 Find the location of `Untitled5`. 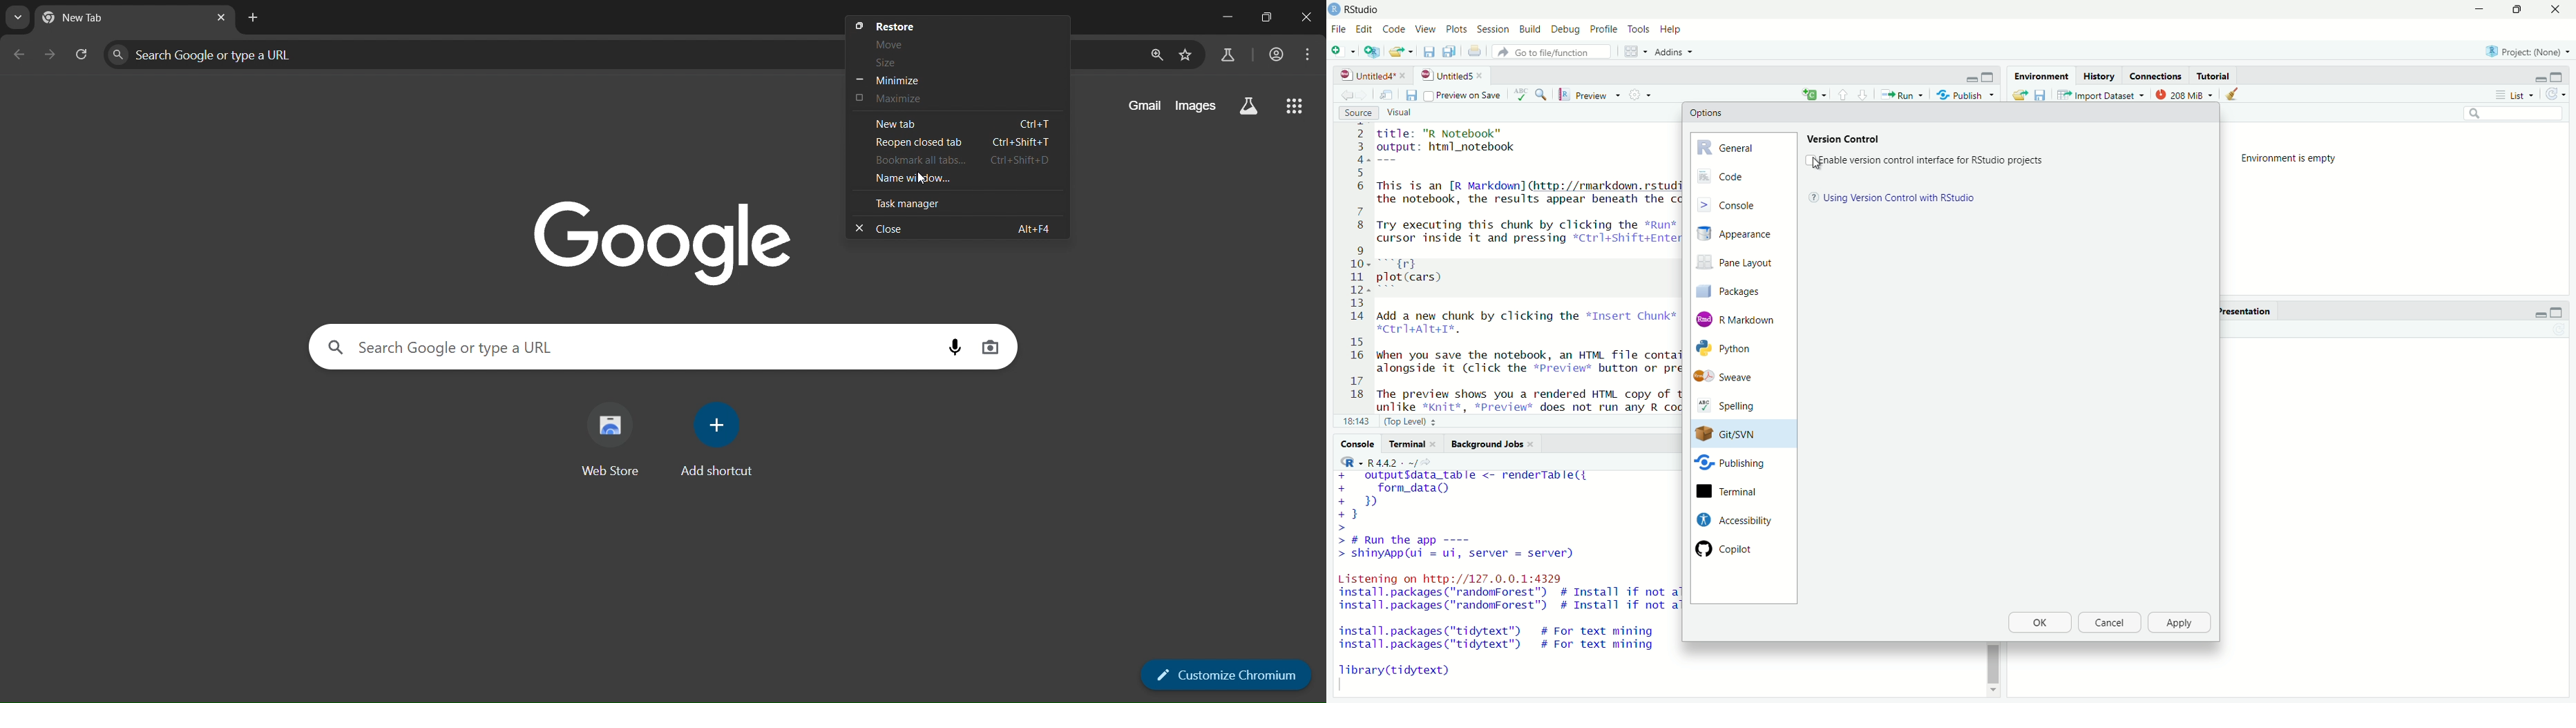

Untitled5 is located at coordinates (1445, 76).